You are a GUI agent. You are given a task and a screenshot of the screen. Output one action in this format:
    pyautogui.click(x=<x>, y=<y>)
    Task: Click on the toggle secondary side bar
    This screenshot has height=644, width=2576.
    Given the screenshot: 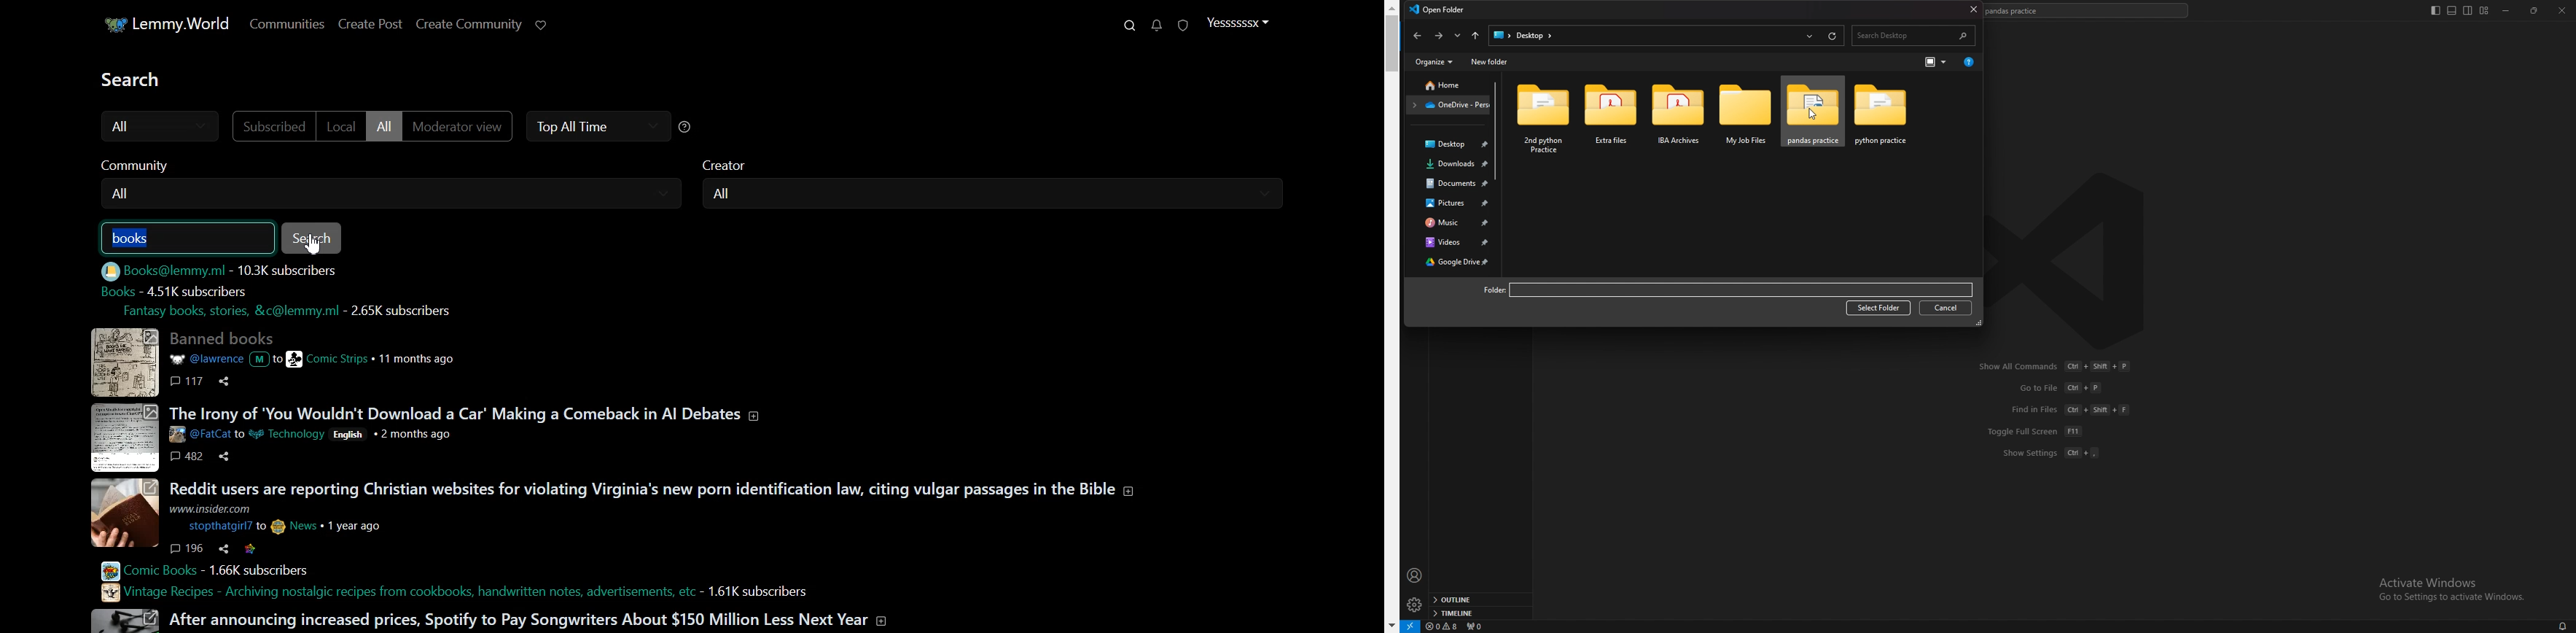 What is the action you would take?
    pyautogui.click(x=2469, y=10)
    